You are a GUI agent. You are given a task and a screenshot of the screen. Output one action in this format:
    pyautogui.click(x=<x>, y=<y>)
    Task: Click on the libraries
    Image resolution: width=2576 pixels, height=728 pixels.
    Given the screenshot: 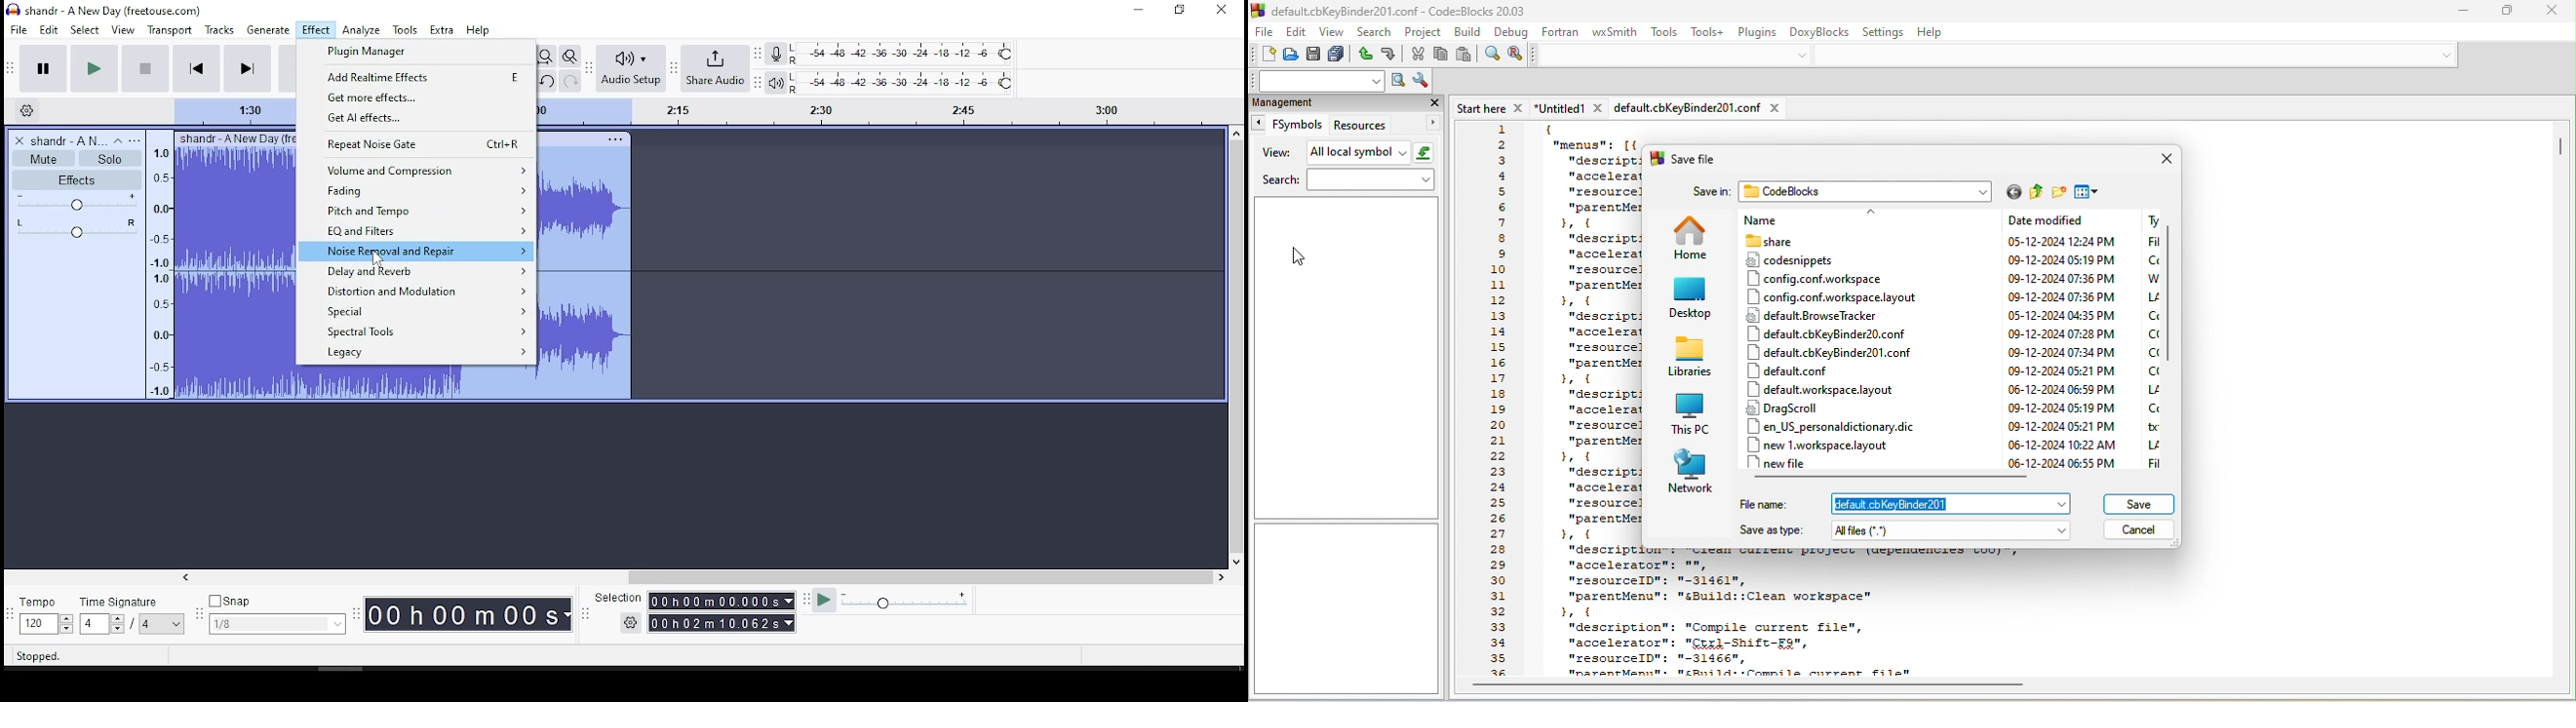 What is the action you would take?
    pyautogui.click(x=1693, y=357)
    